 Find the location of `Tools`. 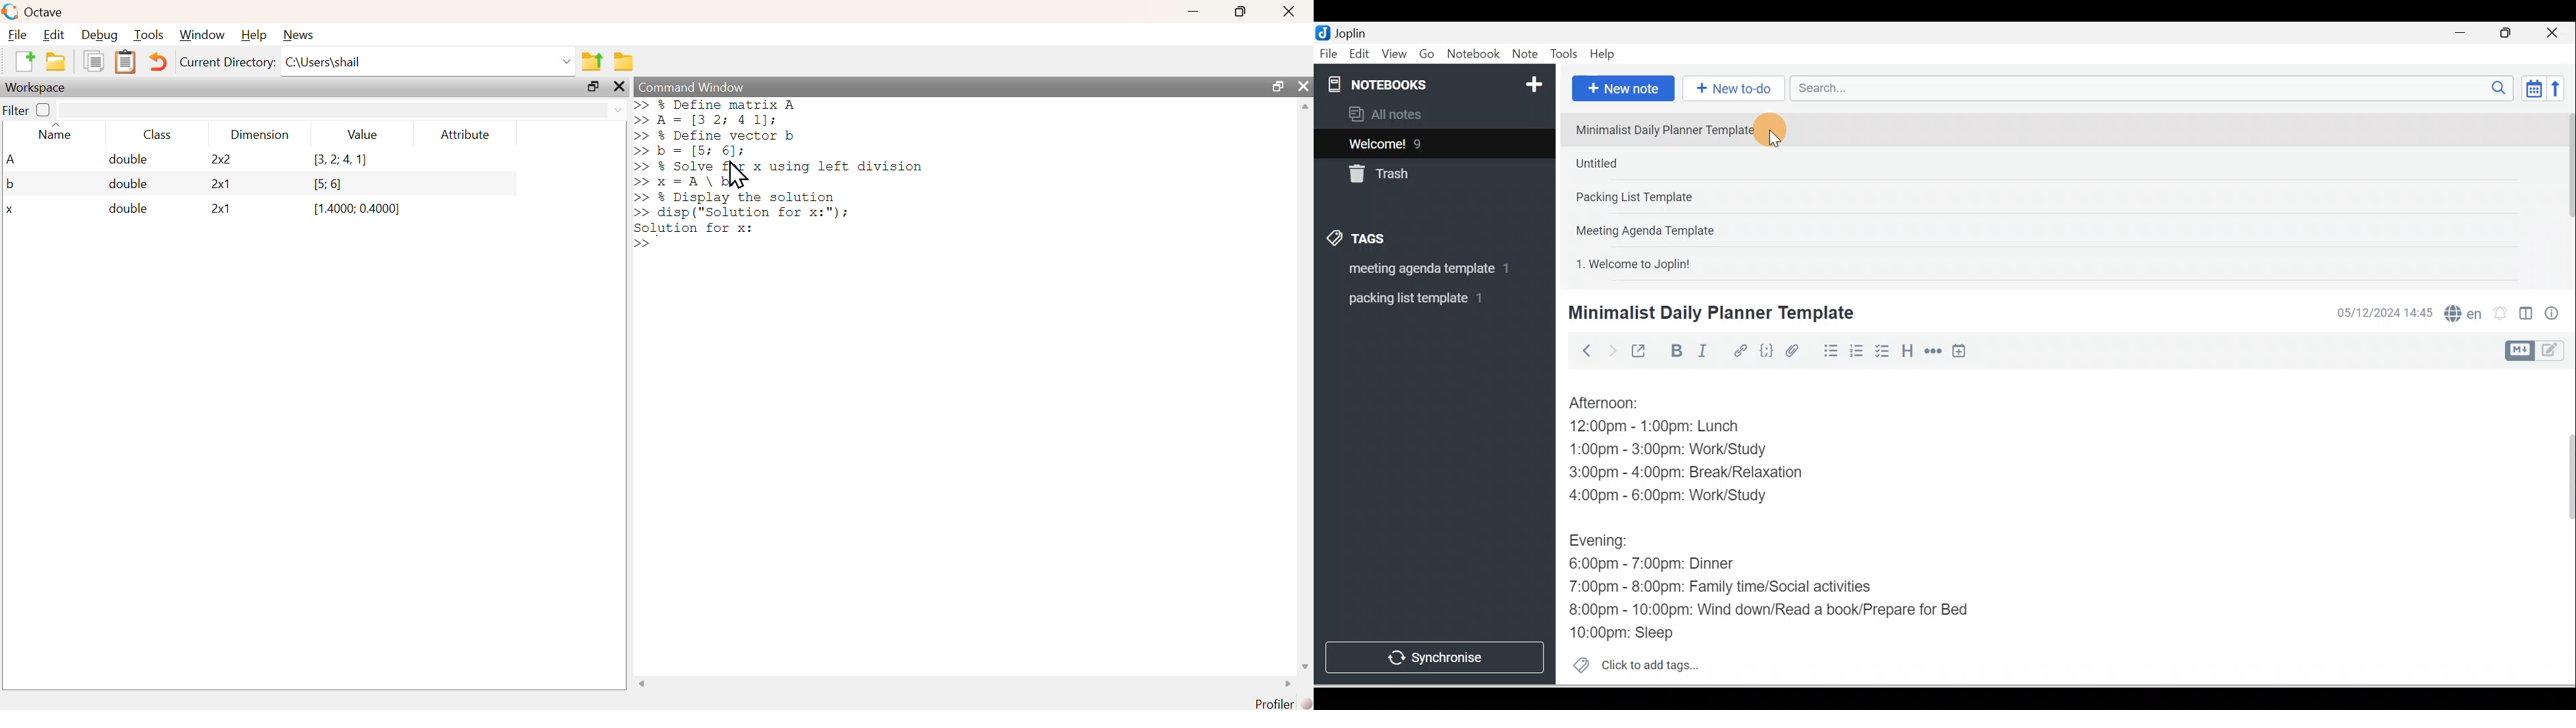

Tools is located at coordinates (1564, 54).